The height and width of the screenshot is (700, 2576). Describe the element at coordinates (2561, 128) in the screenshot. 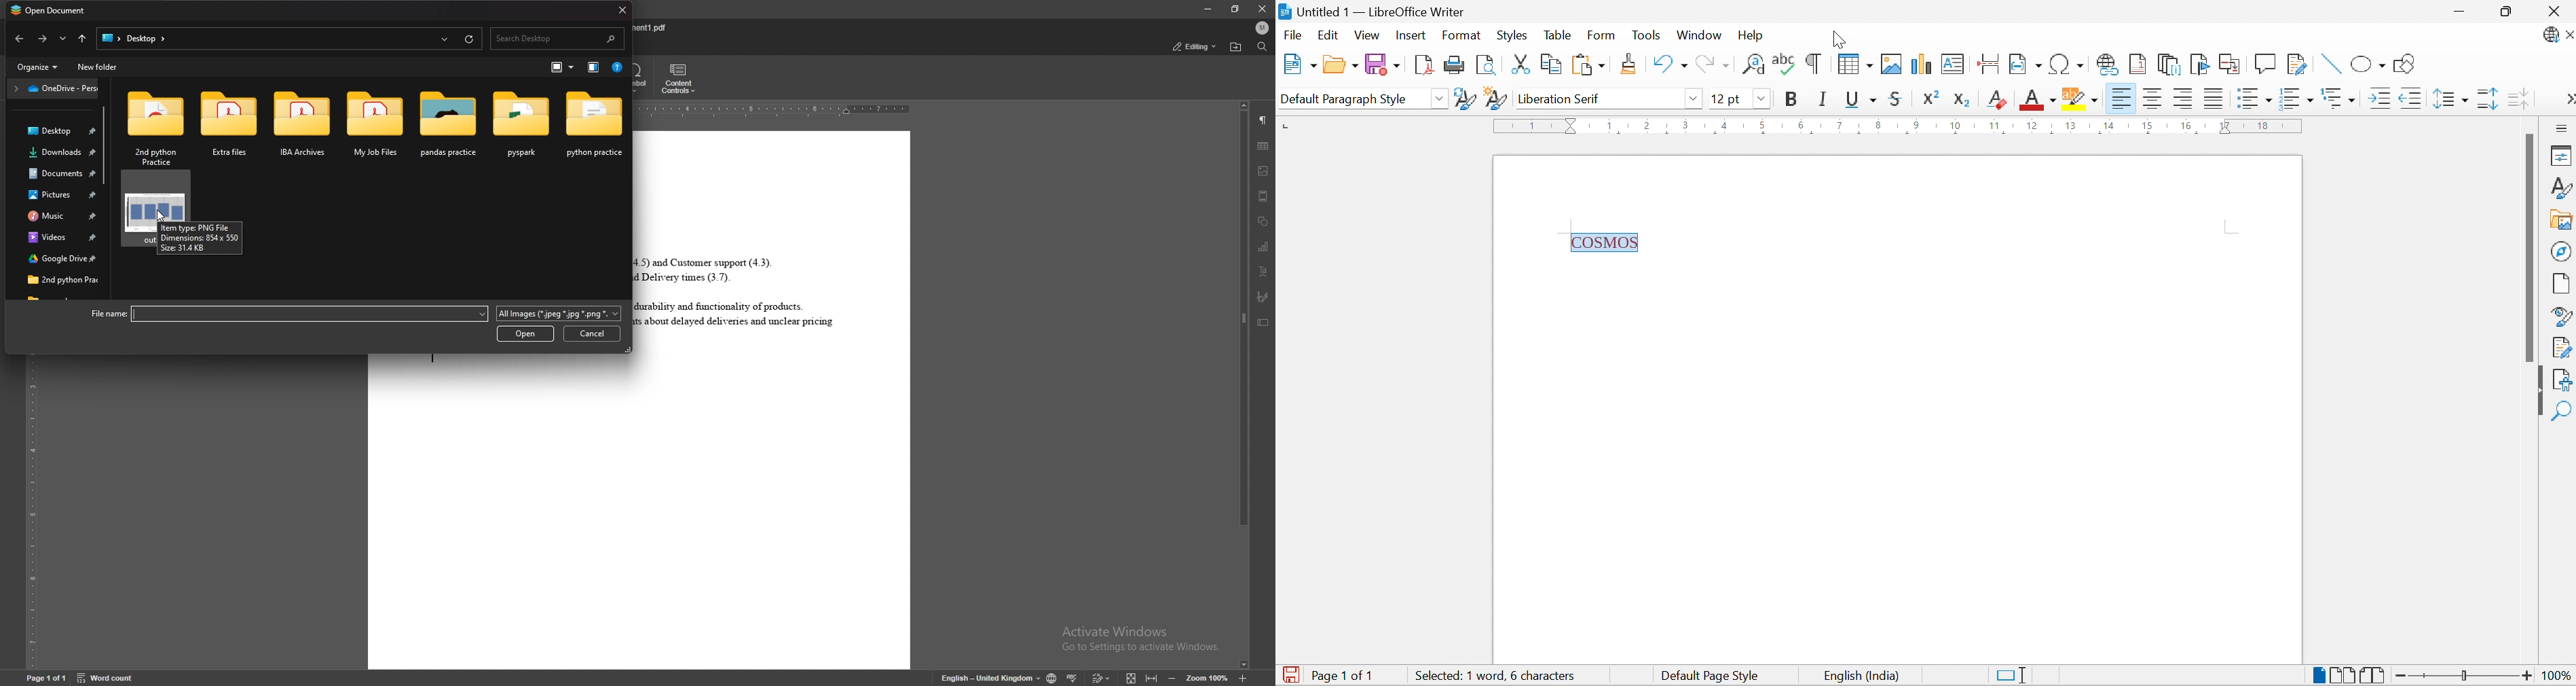

I see `Sidebar Settings` at that location.